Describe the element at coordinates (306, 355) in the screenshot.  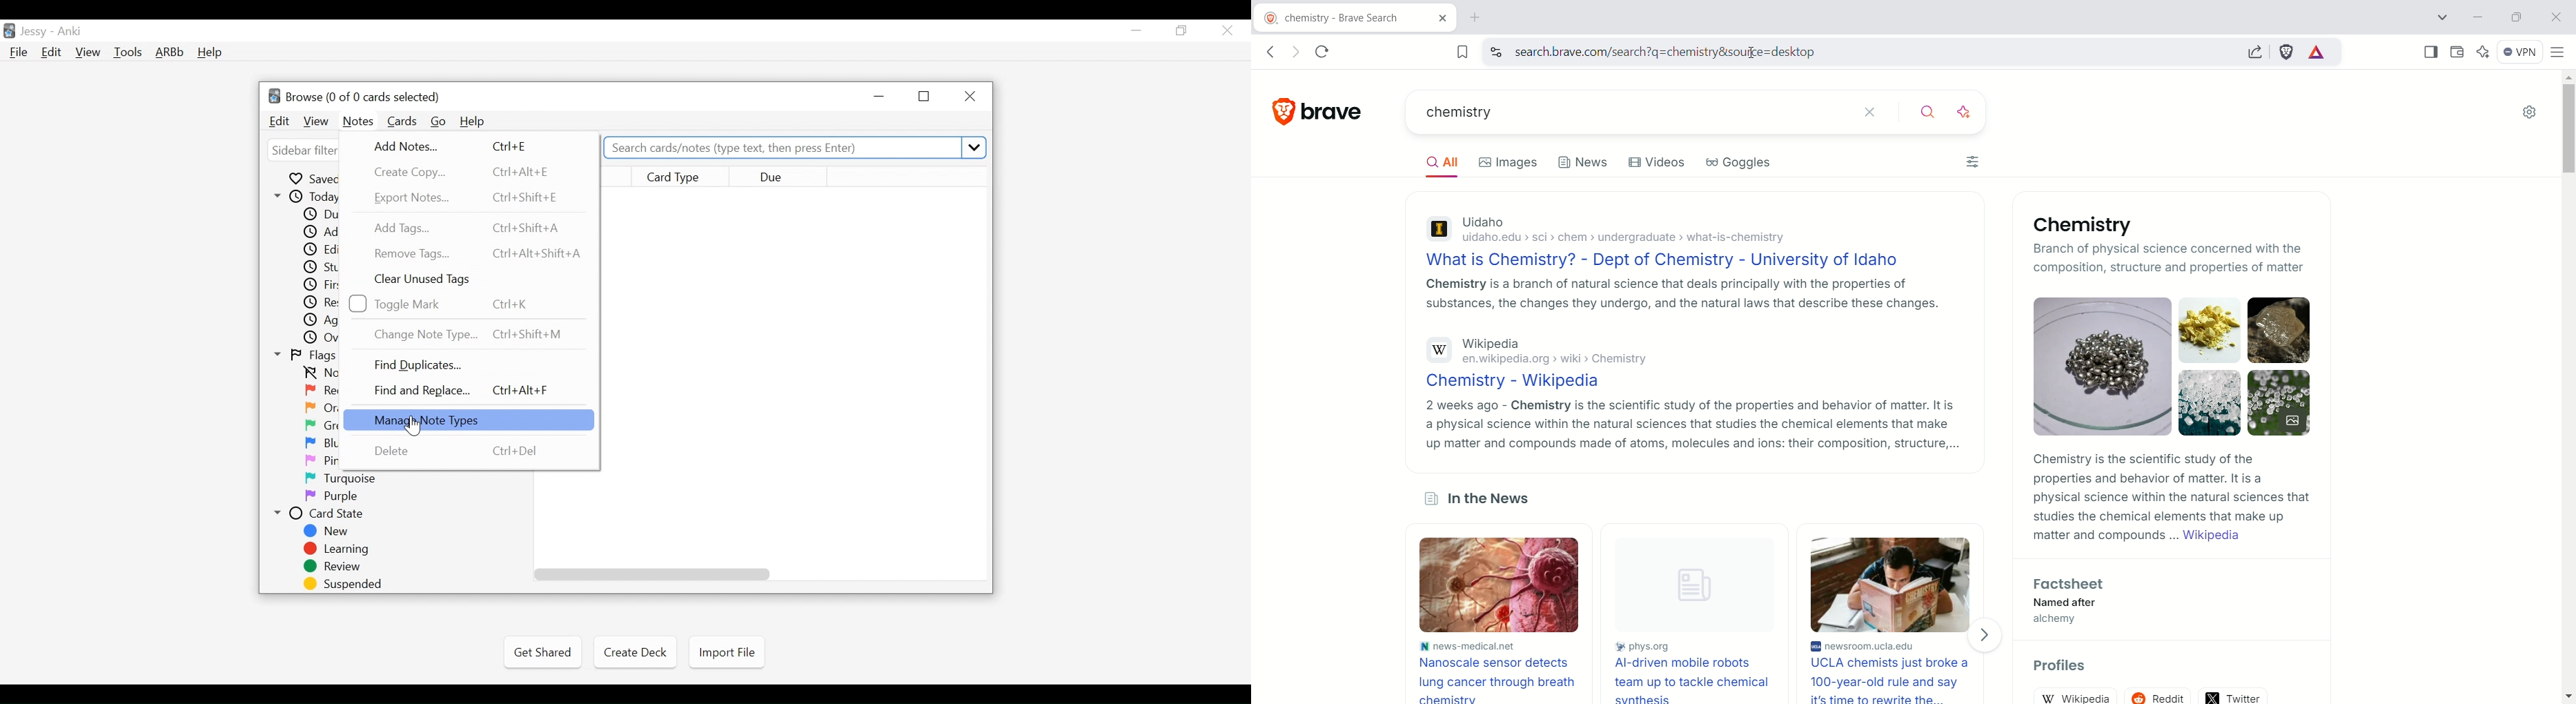
I see `Flags` at that location.